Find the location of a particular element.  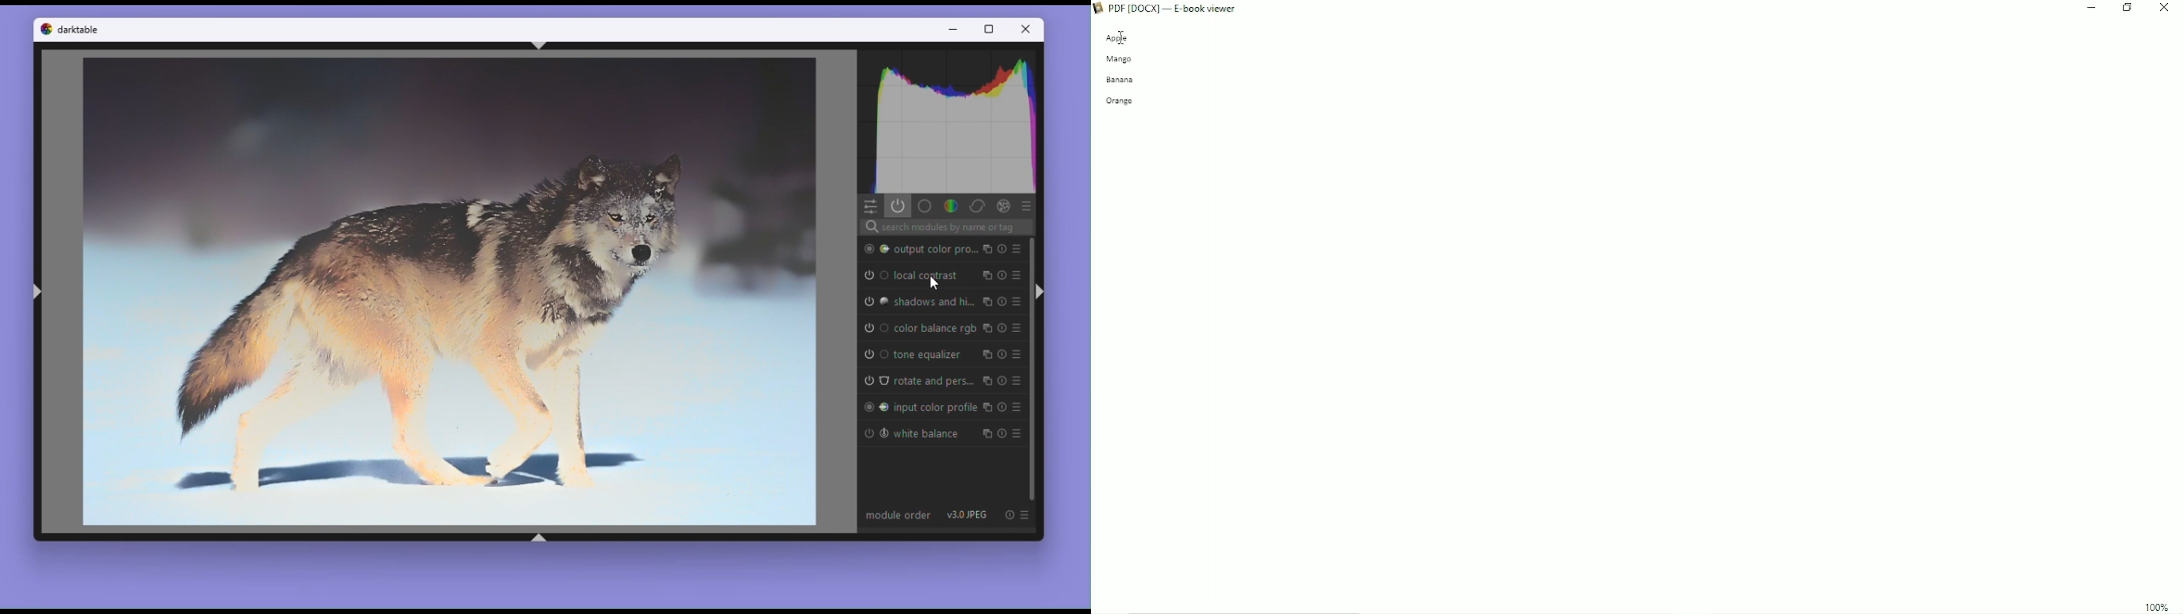

White balance is located at coordinates (927, 437).